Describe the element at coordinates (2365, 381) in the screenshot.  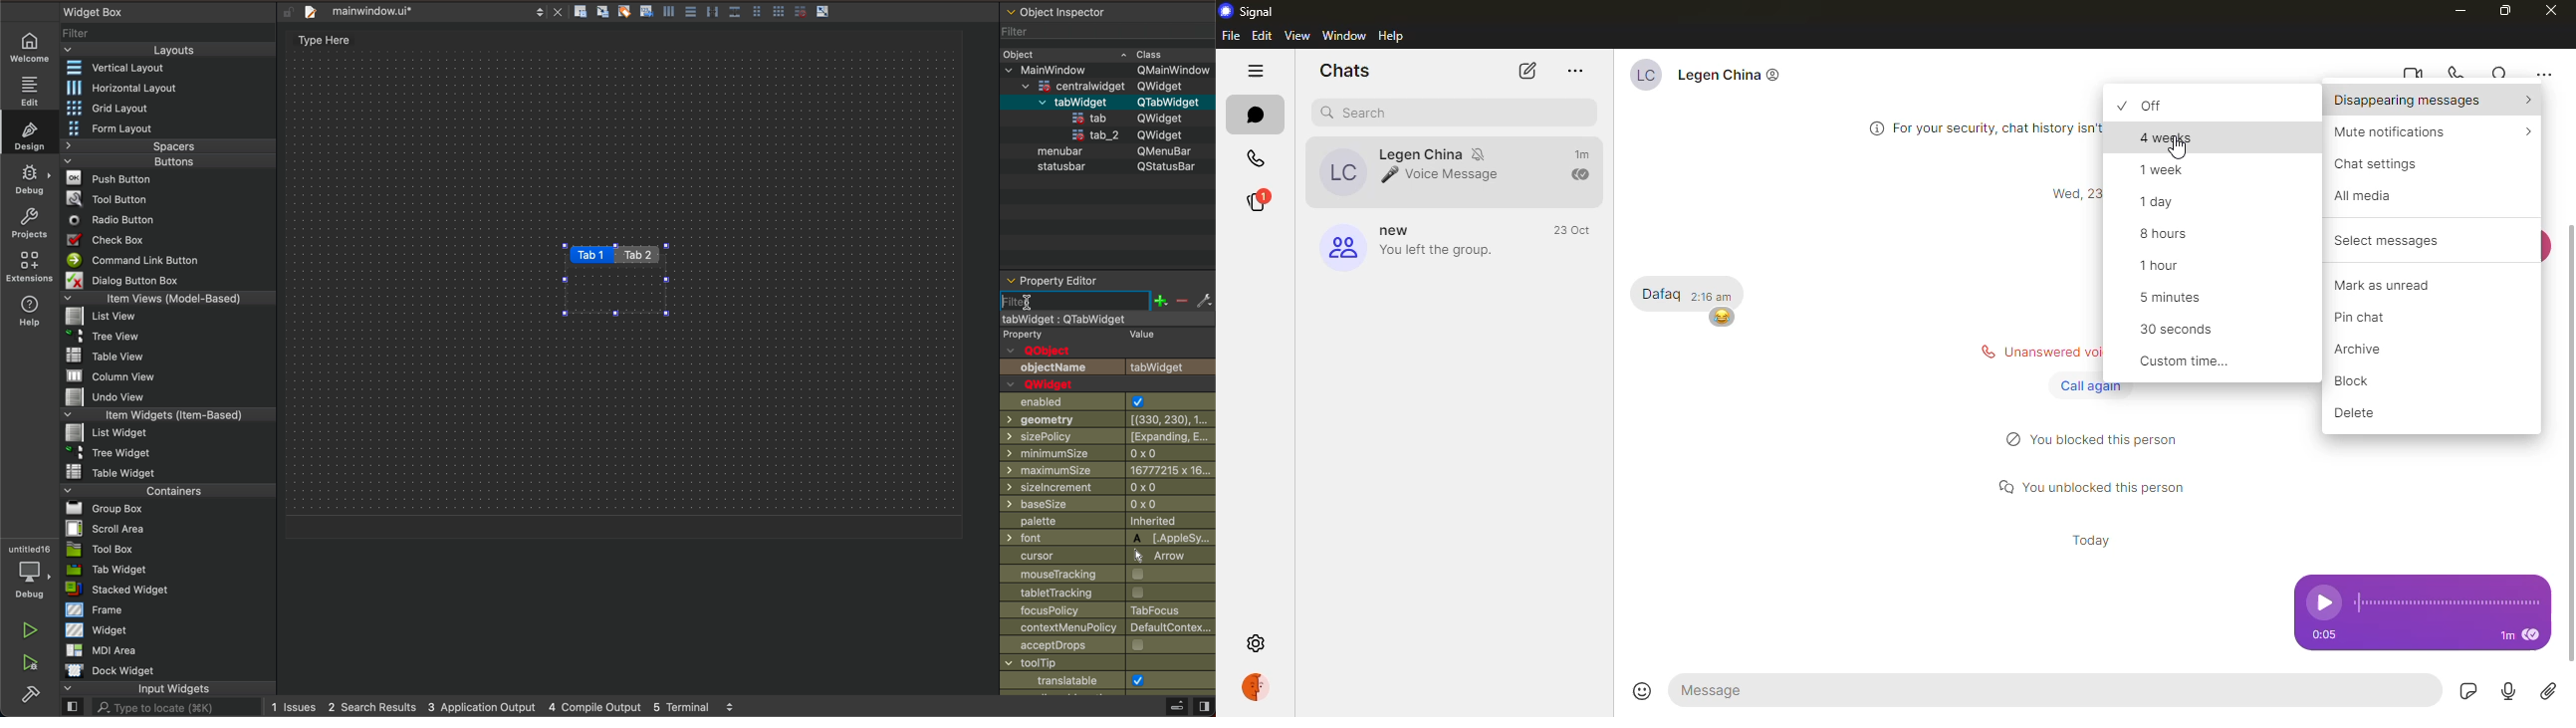
I see `block` at that location.